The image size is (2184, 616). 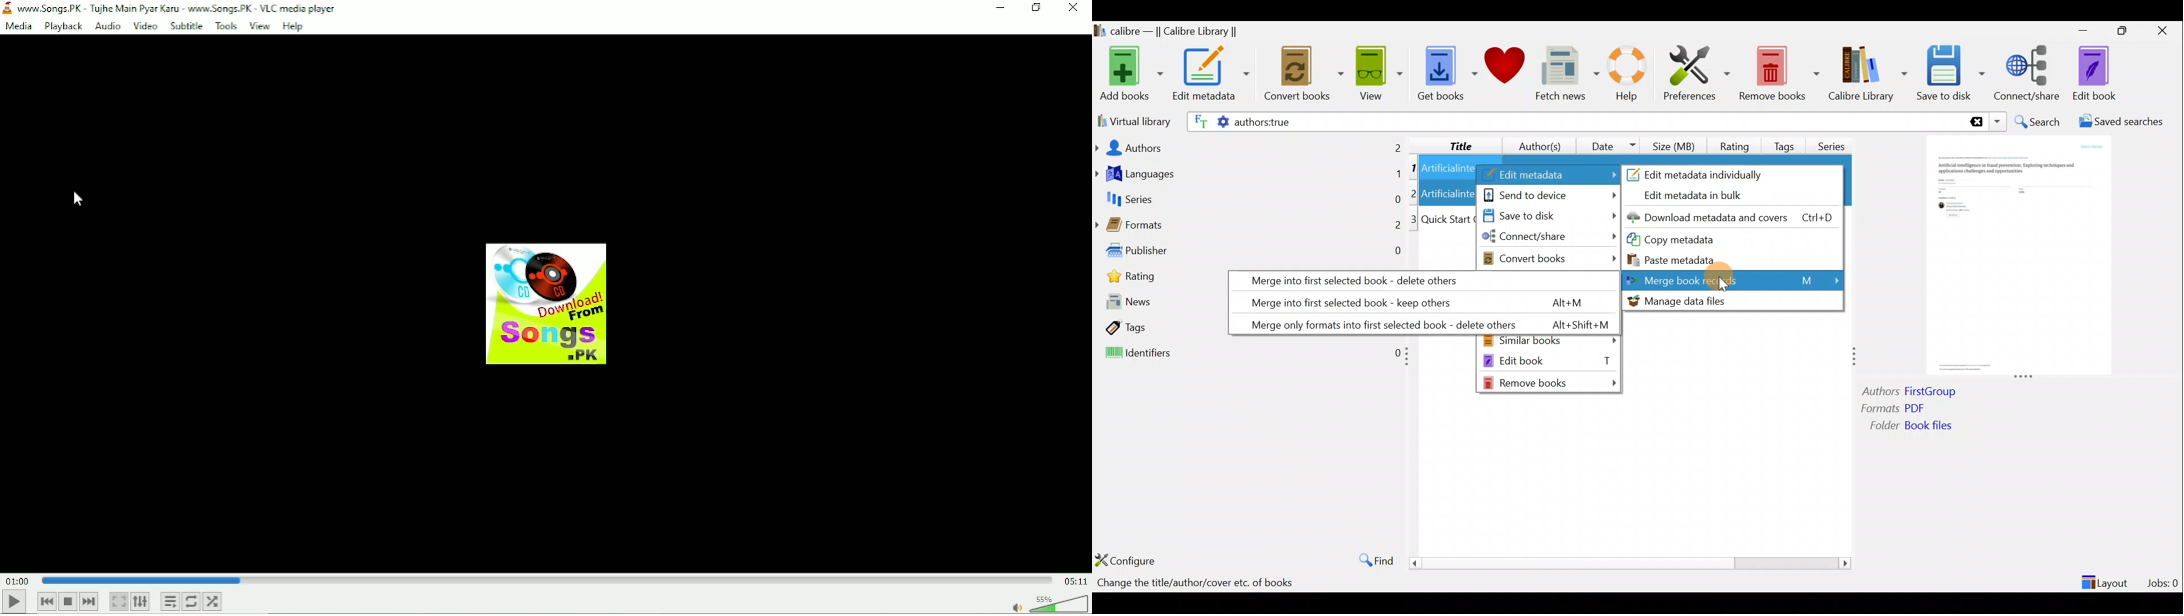 What do you see at coordinates (7, 8) in the screenshot?
I see `application logo` at bounding box center [7, 8].